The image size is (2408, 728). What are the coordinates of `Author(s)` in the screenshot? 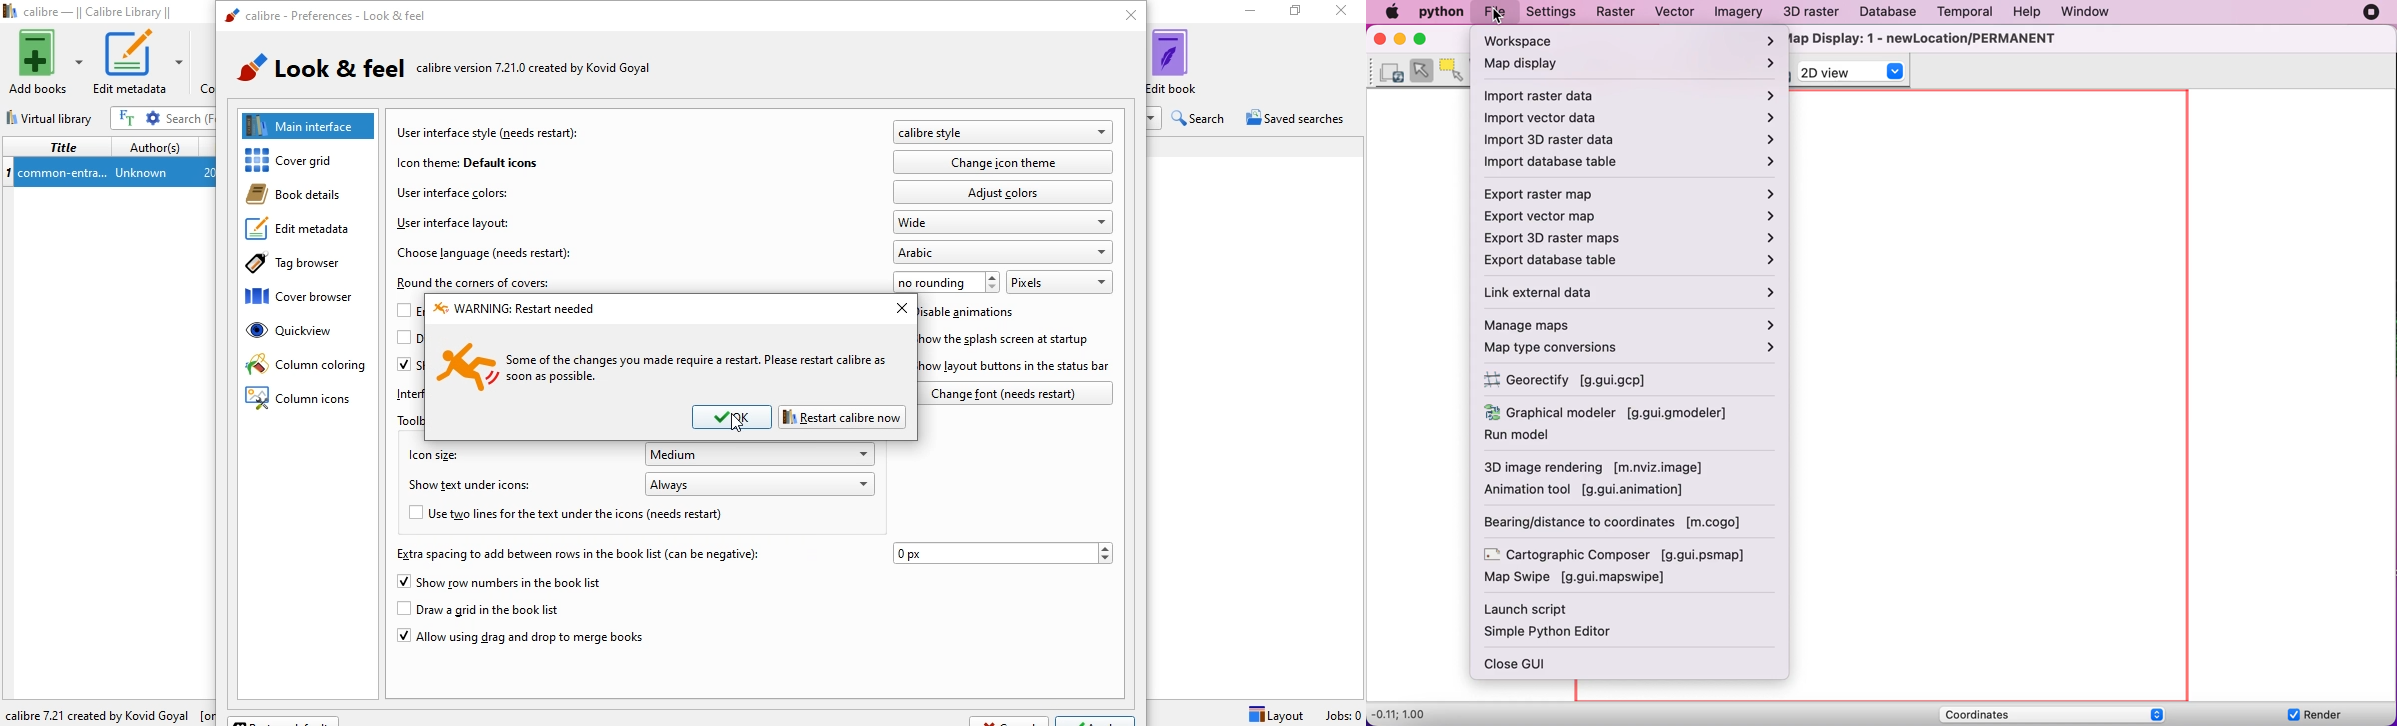 It's located at (156, 145).